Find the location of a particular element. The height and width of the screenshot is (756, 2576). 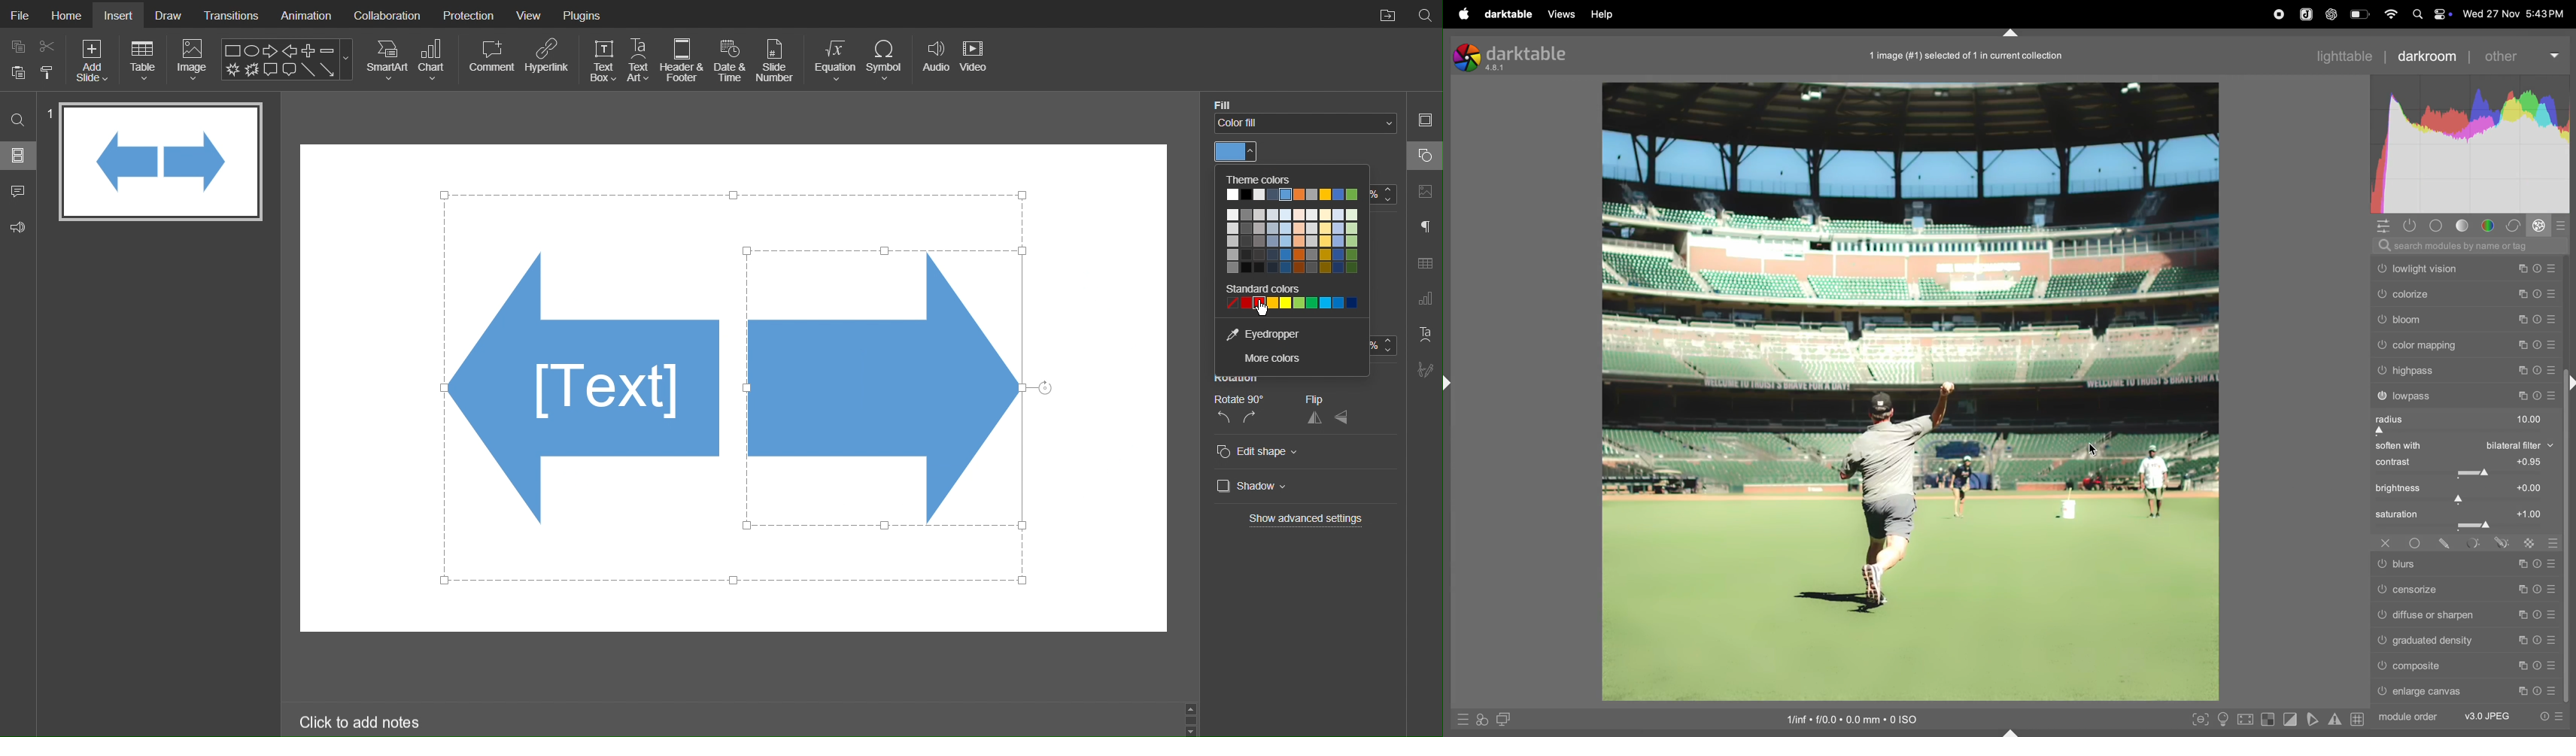

scroll bar is located at coordinates (2570, 554).